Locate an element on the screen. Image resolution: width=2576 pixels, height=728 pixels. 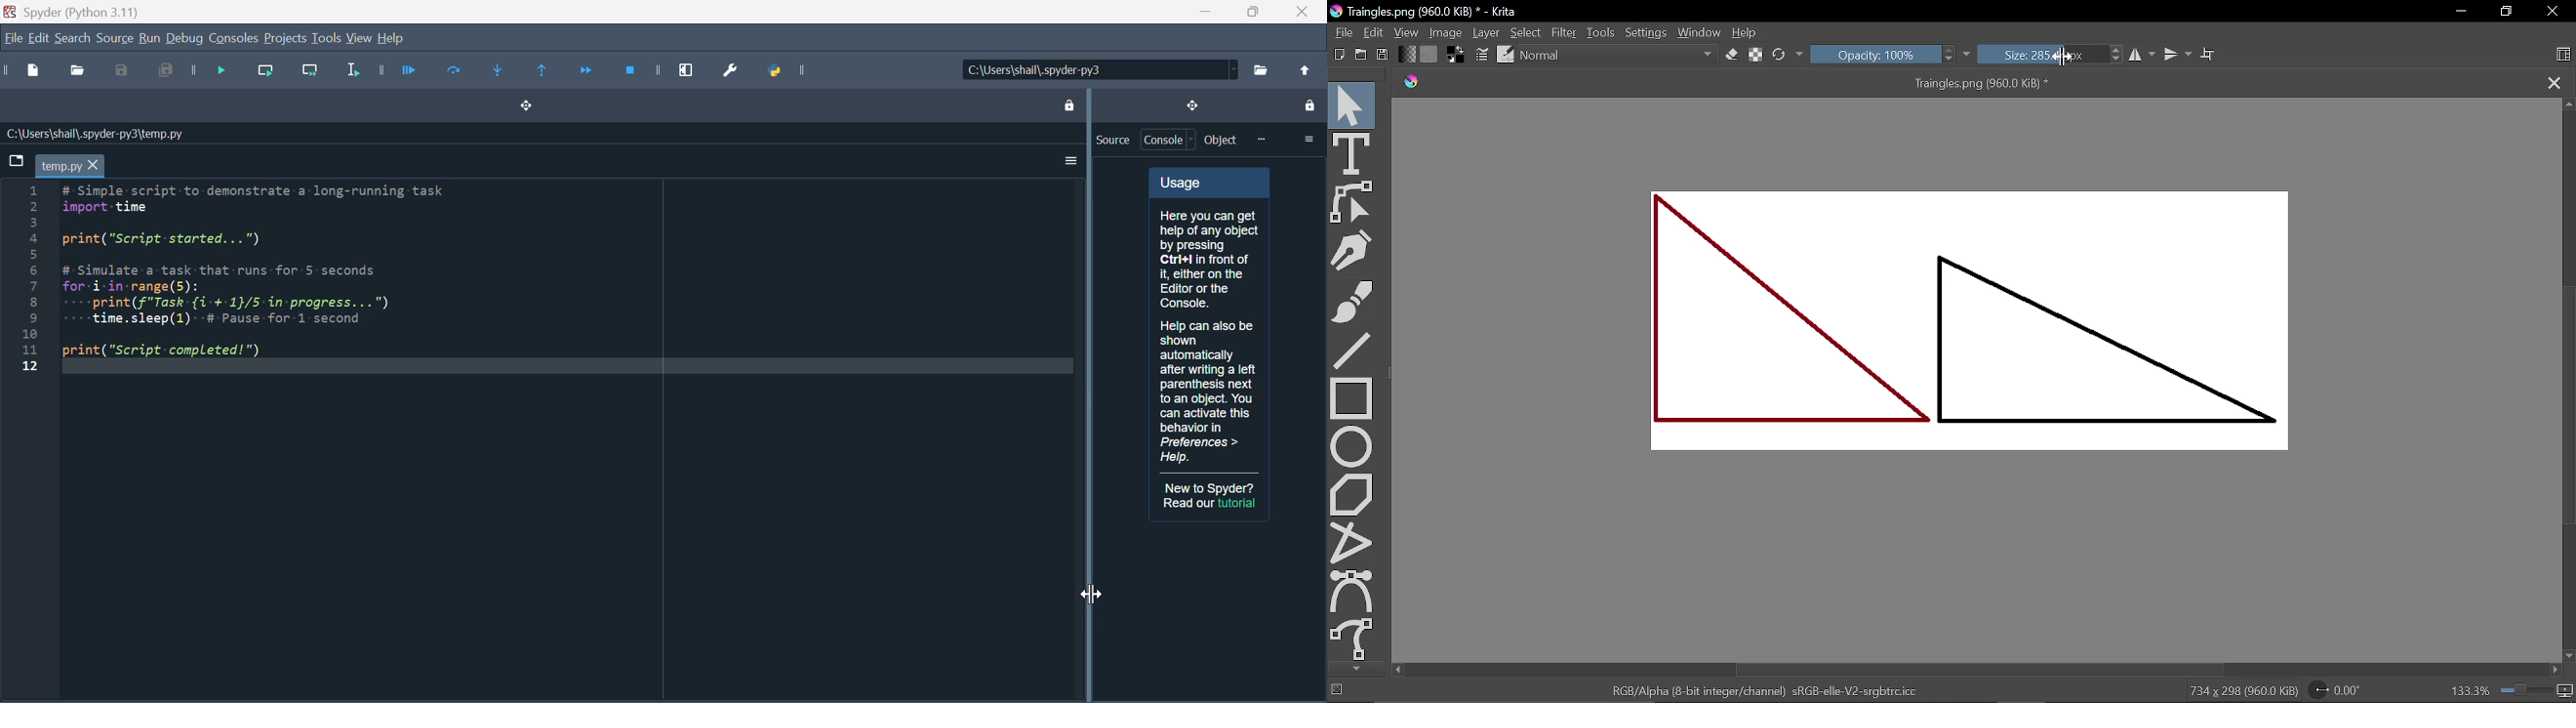
minimise is located at coordinates (1200, 12).